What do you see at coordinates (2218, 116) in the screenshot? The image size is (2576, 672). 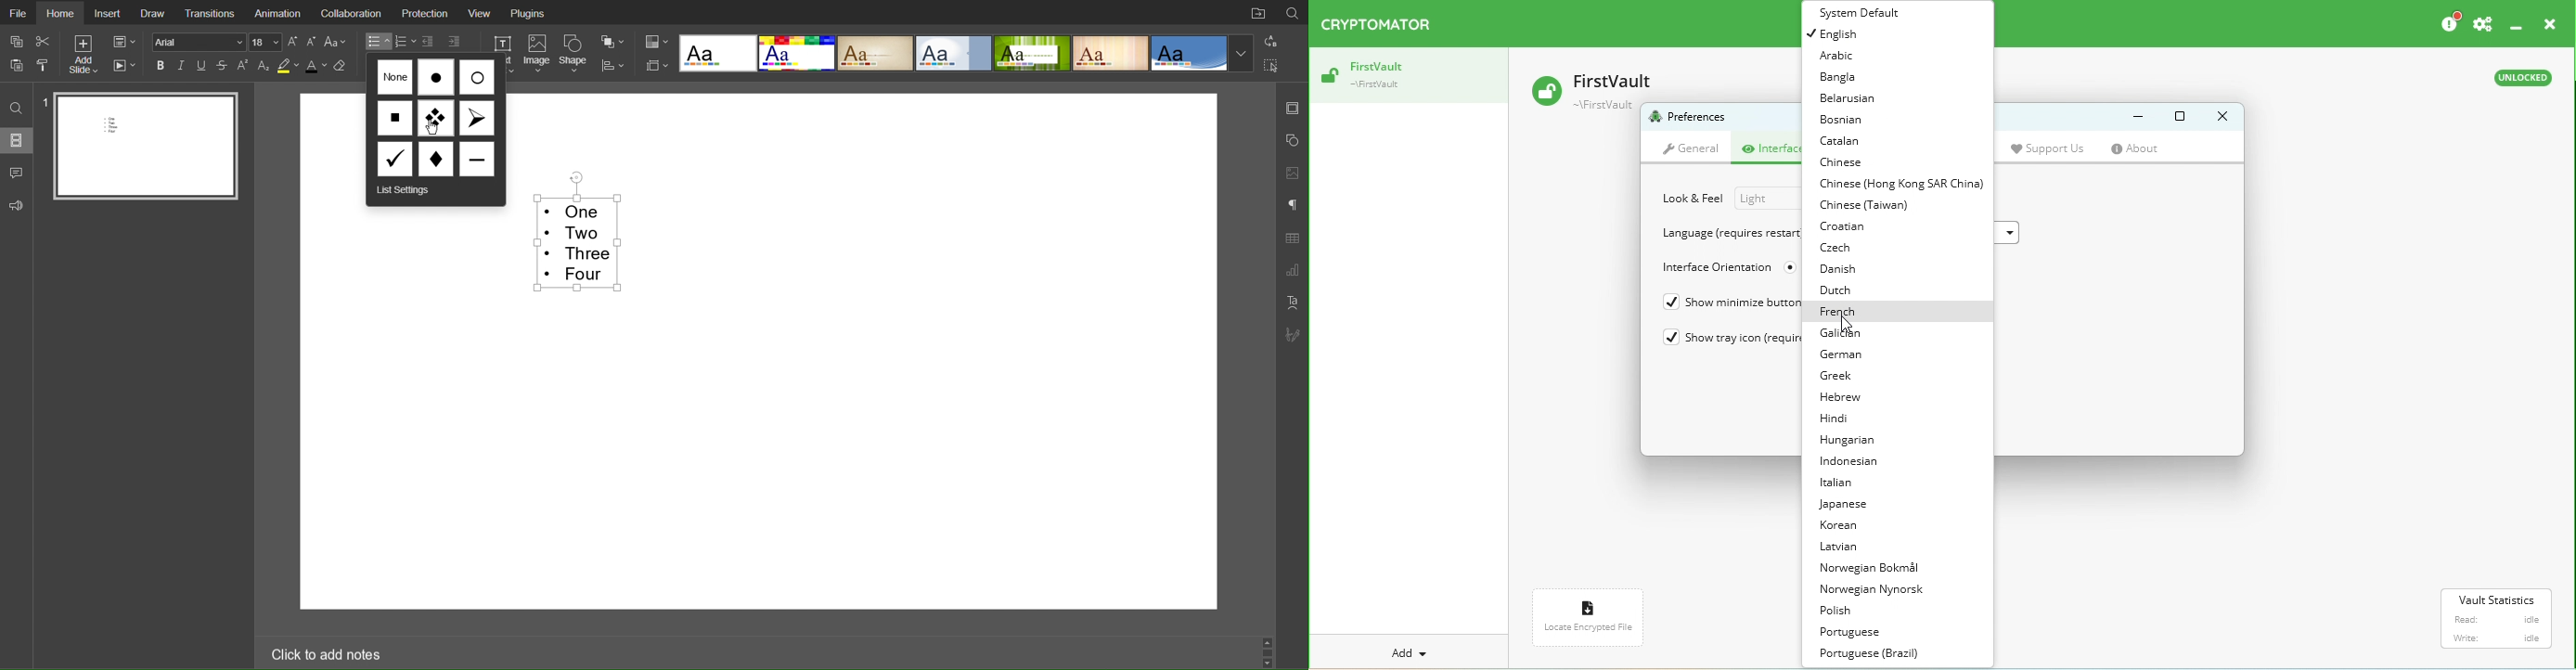 I see `Close` at bounding box center [2218, 116].